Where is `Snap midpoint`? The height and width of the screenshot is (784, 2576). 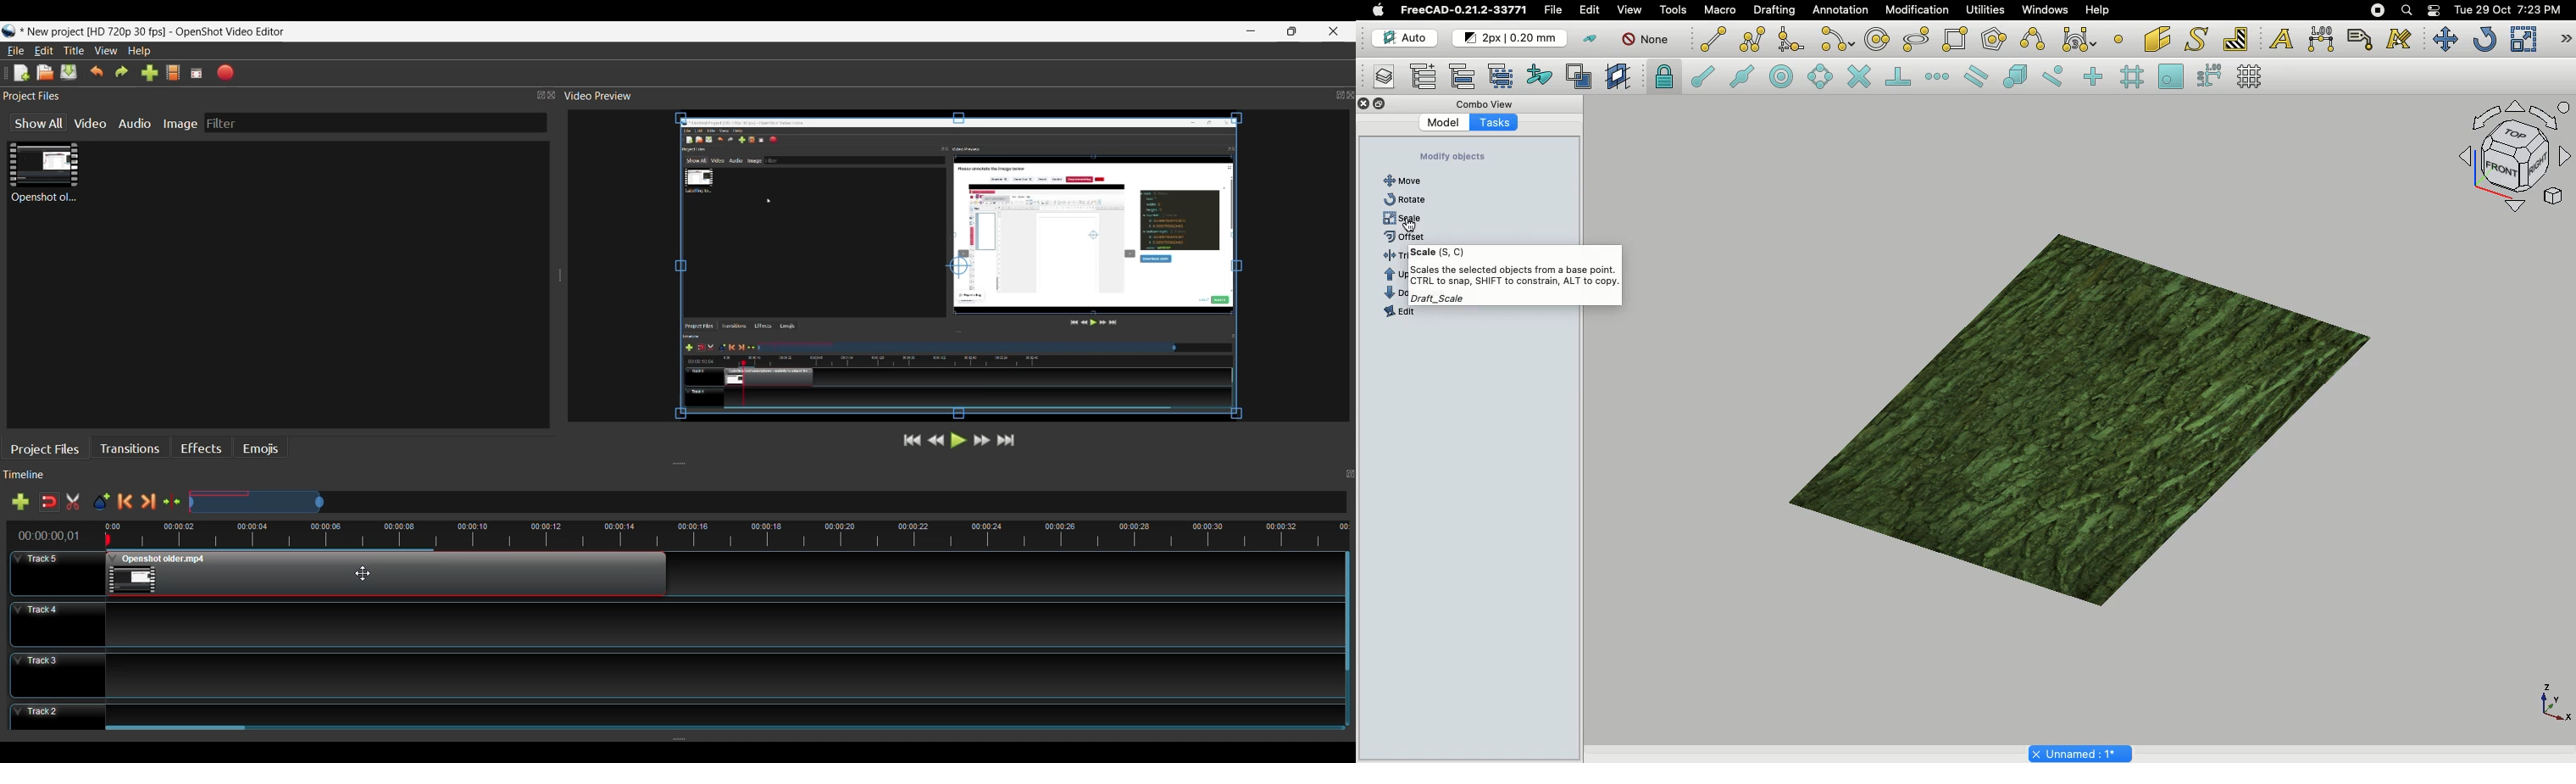 Snap midpoint is located at coordinates (1740, 75).